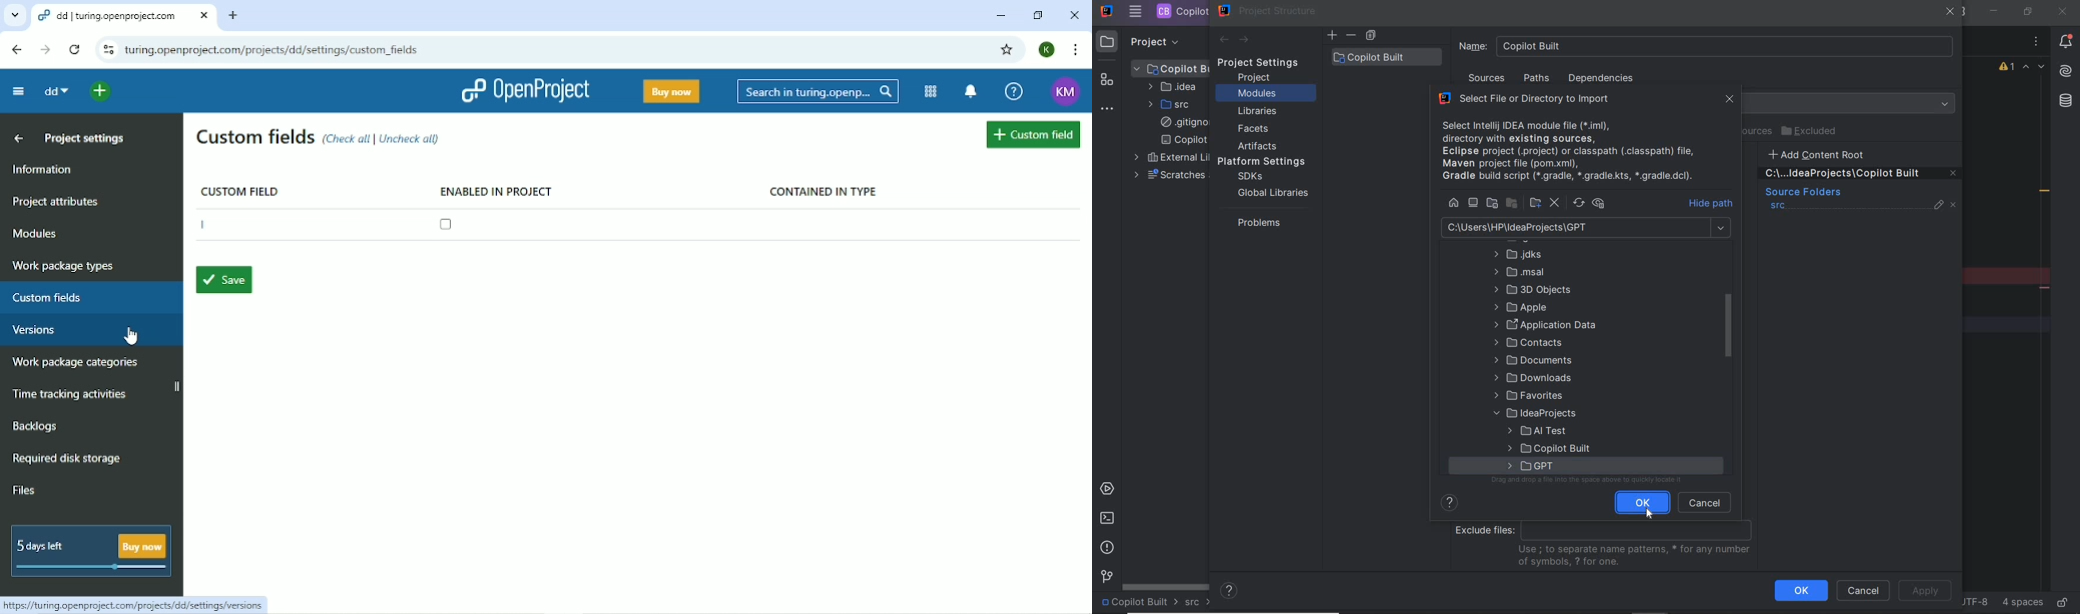 The width and height of the screenshot is (2100, 616). I want to click on Contained in type, so click(826, 192).